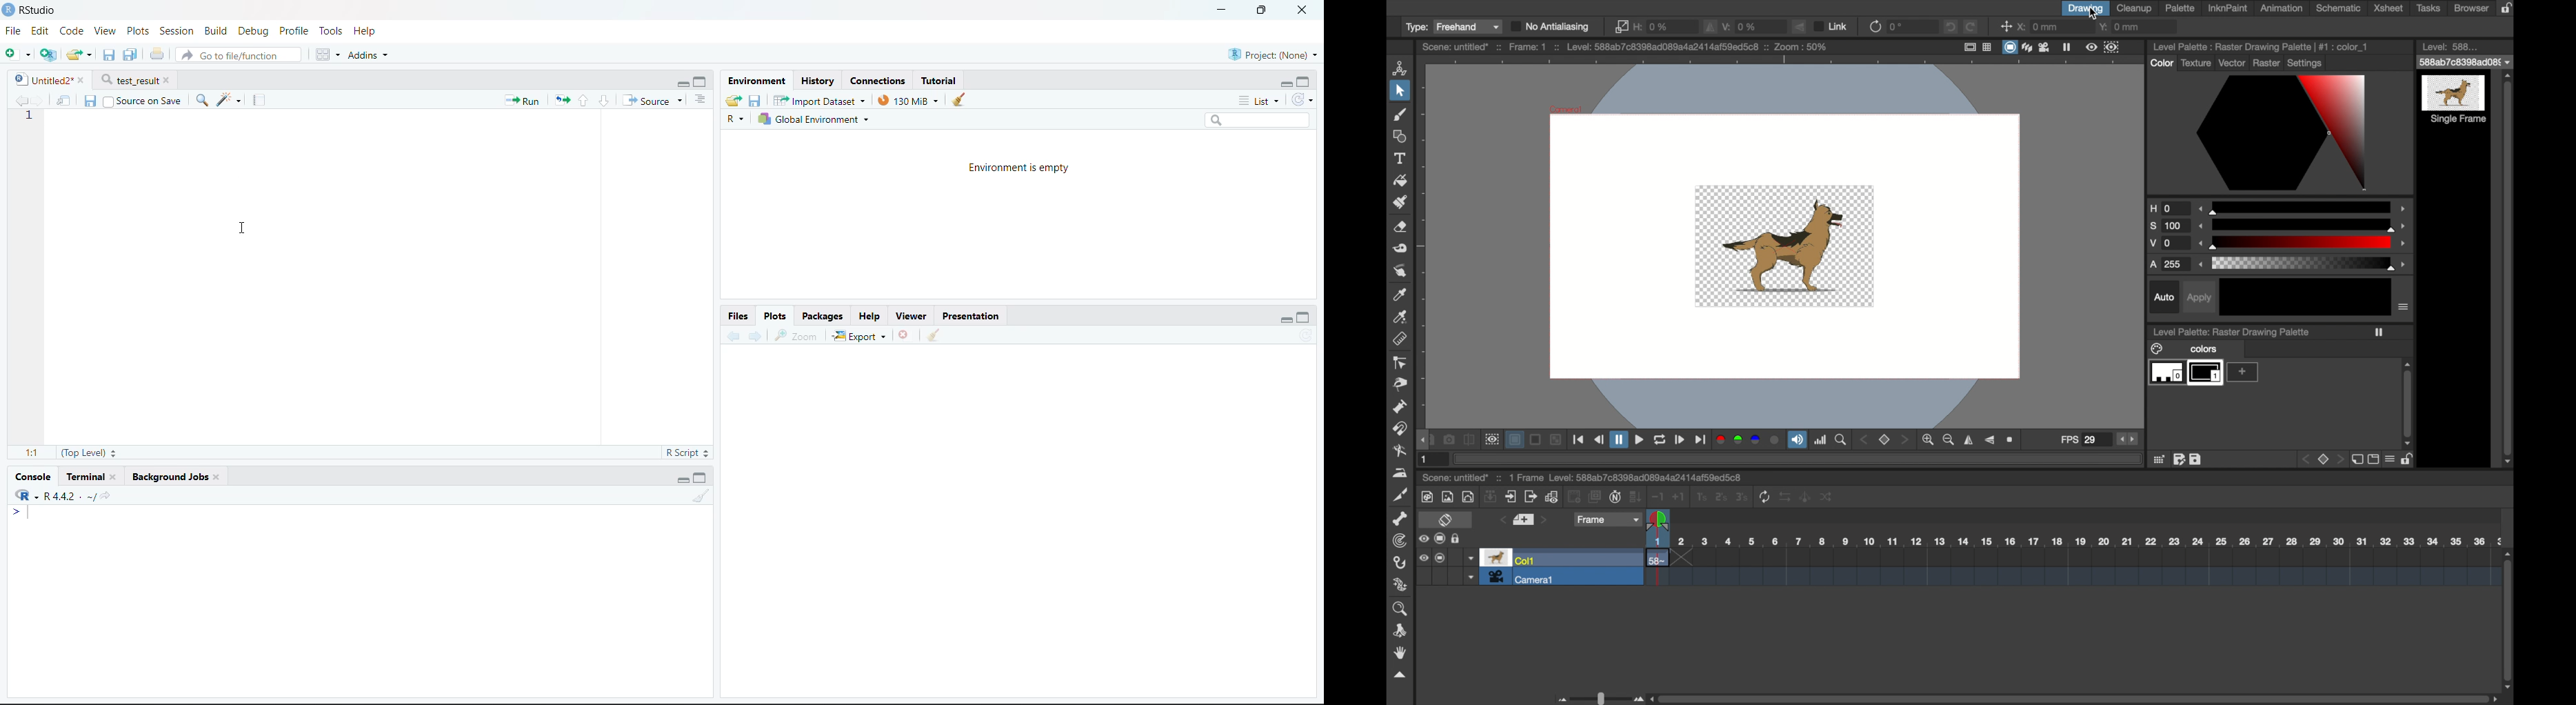  I want to click on Show in new window, so click(68, 99).